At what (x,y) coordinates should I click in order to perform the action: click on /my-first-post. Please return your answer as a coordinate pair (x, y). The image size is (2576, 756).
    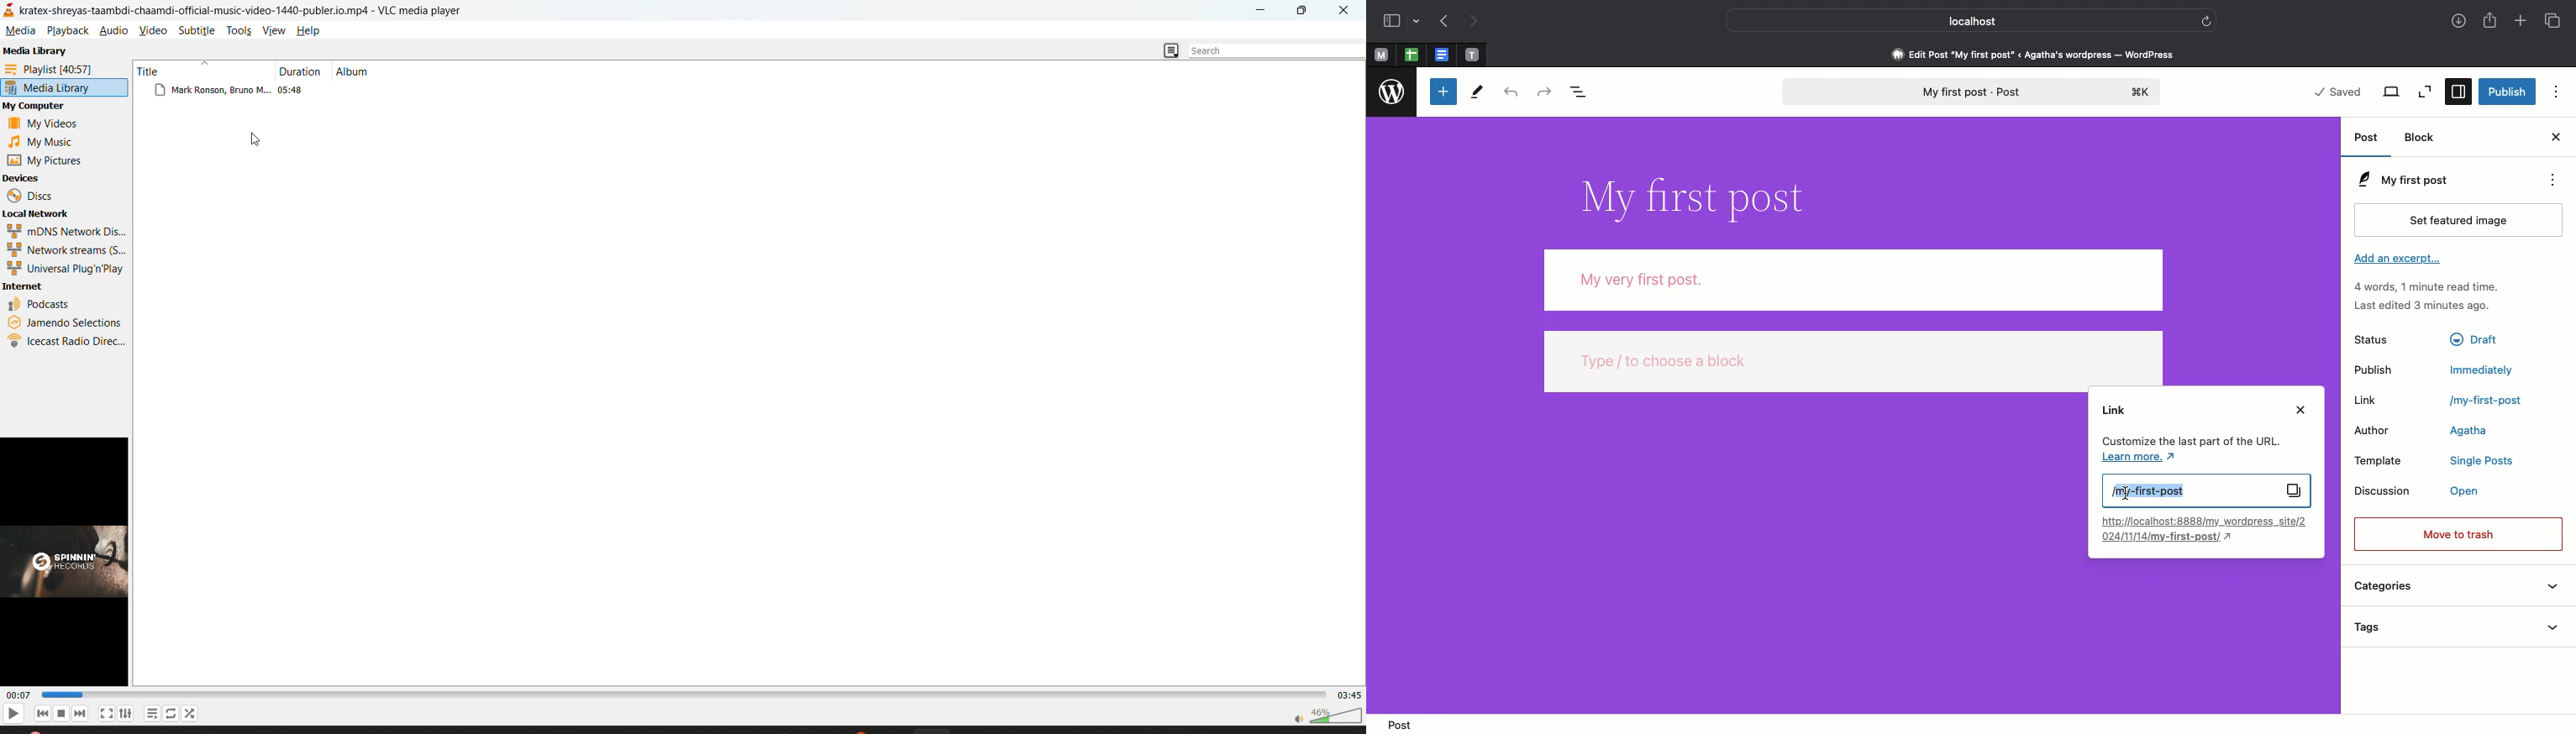
    Looking at the image, I should click on (2484, 401).